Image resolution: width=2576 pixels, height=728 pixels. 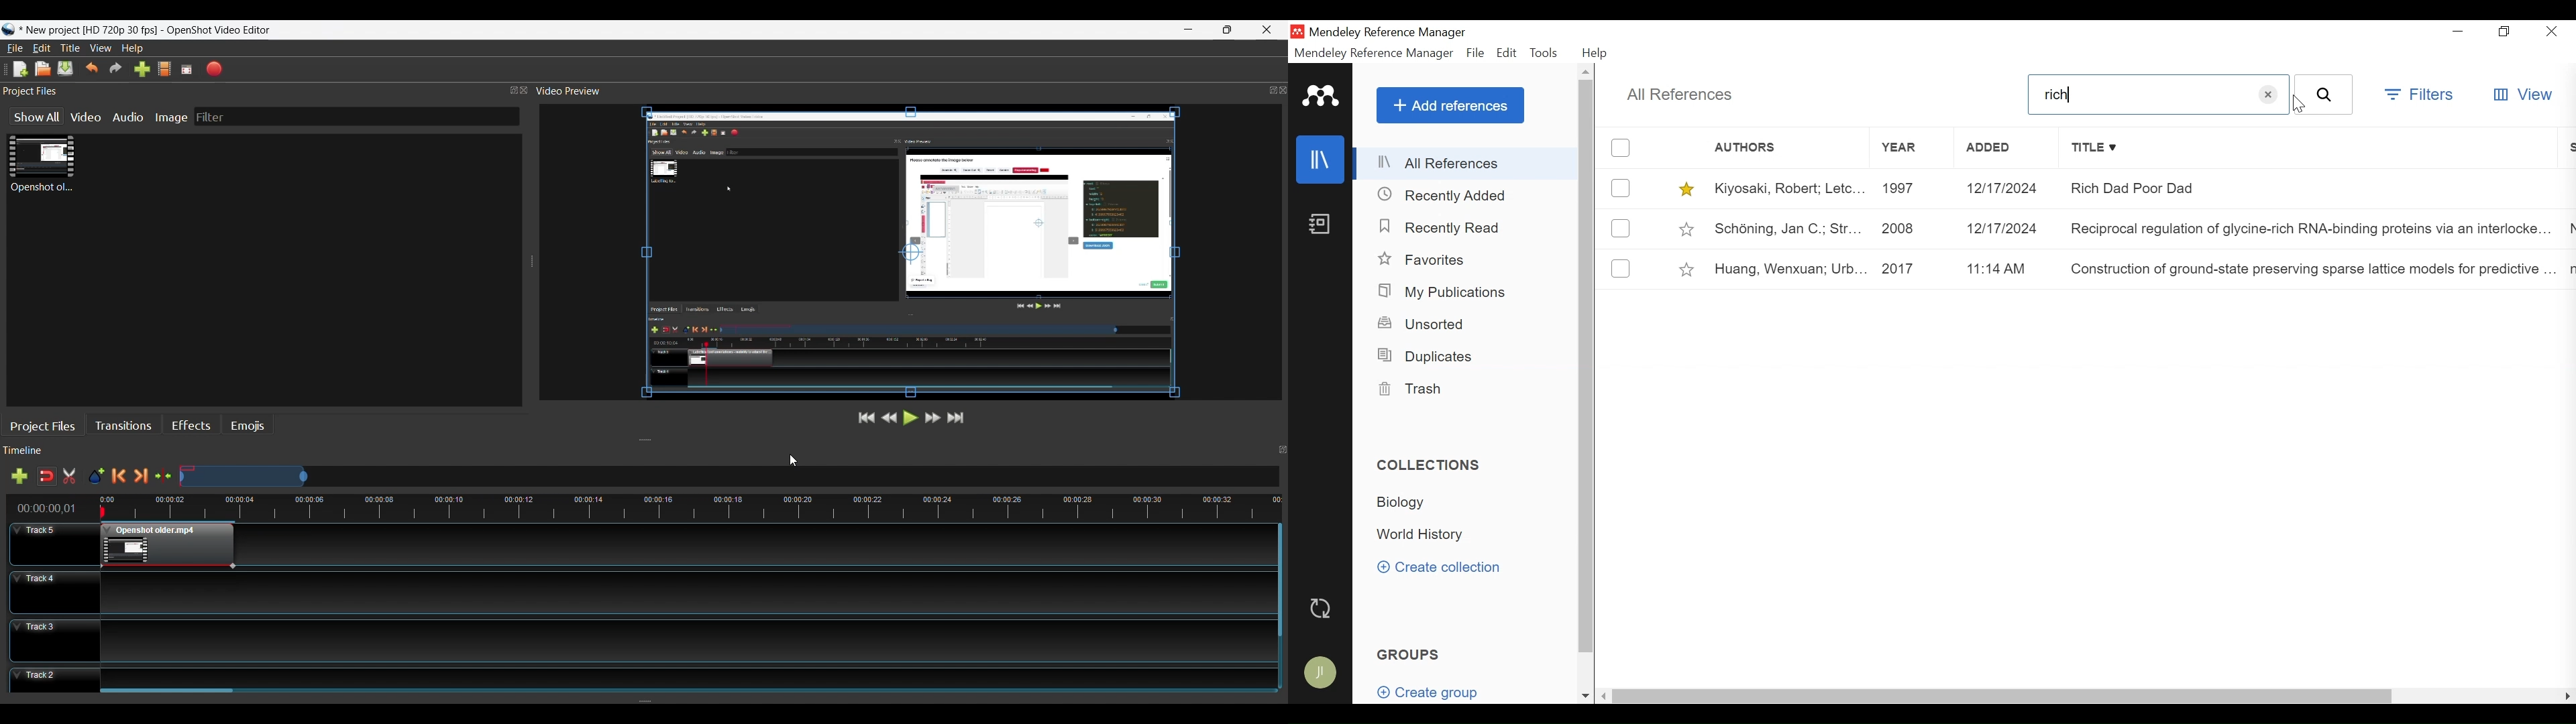 I want to click on Export Video, so click(x=215, y=69).